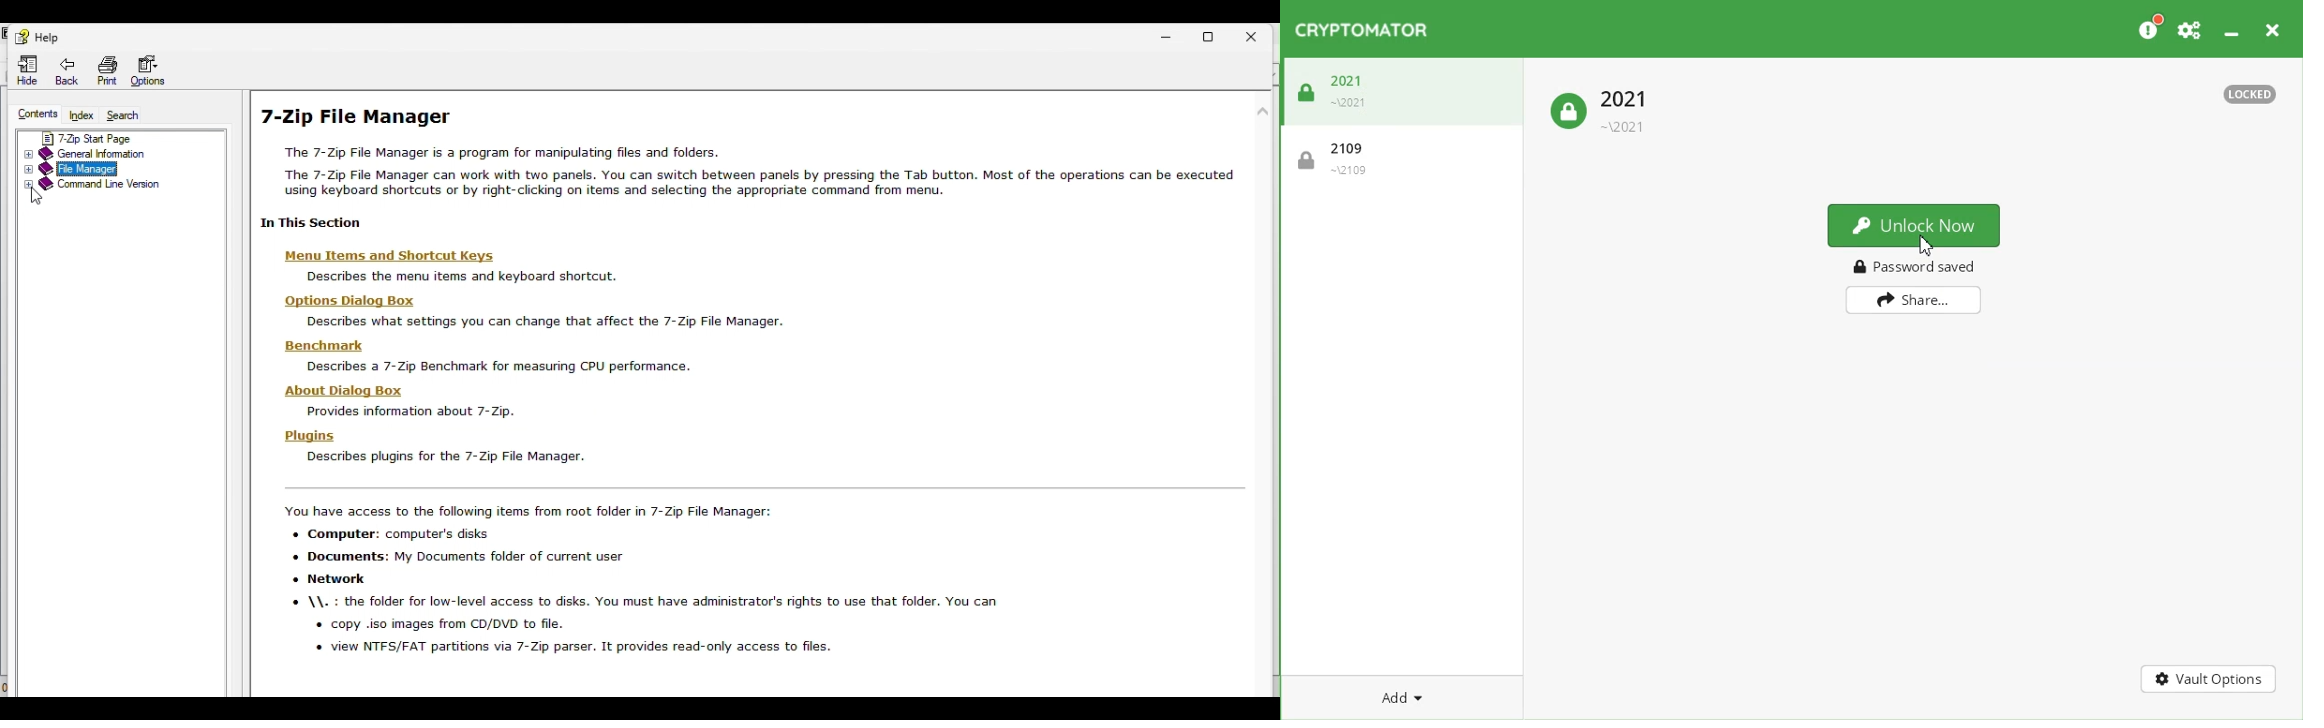 This screenshot has height=728, width=2324. What do you see at coordinates (1601, 106) in the screenshot?
I see `Lock Vault - 2021` at bounding box center [1601, 106].